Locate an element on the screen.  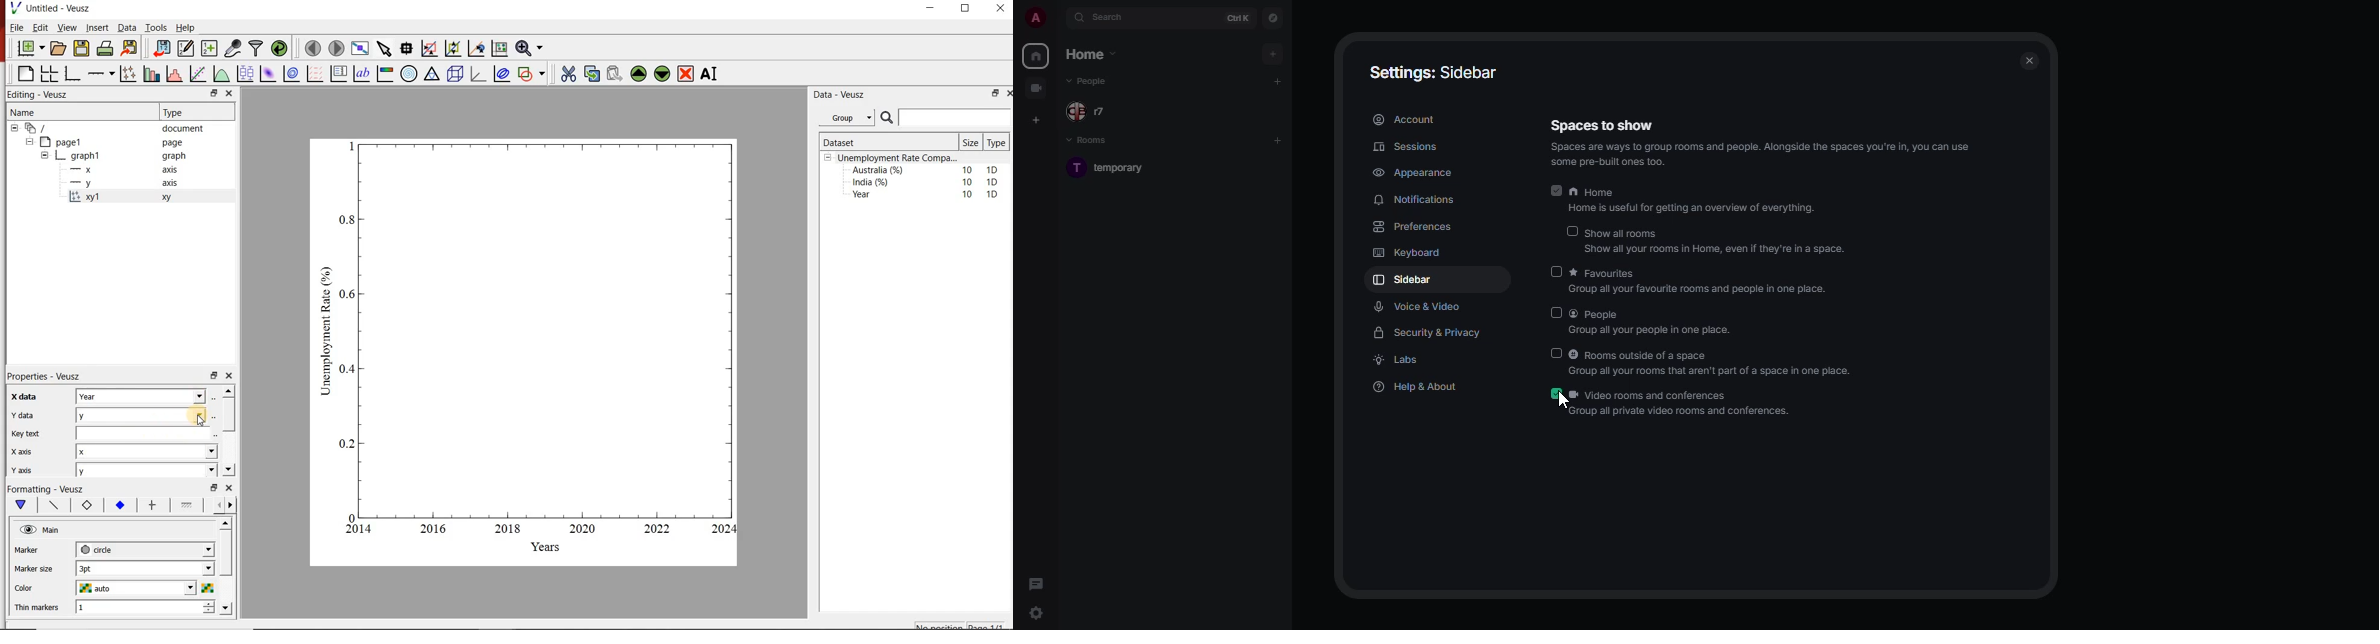
auto is located at coordinates (138, 588).